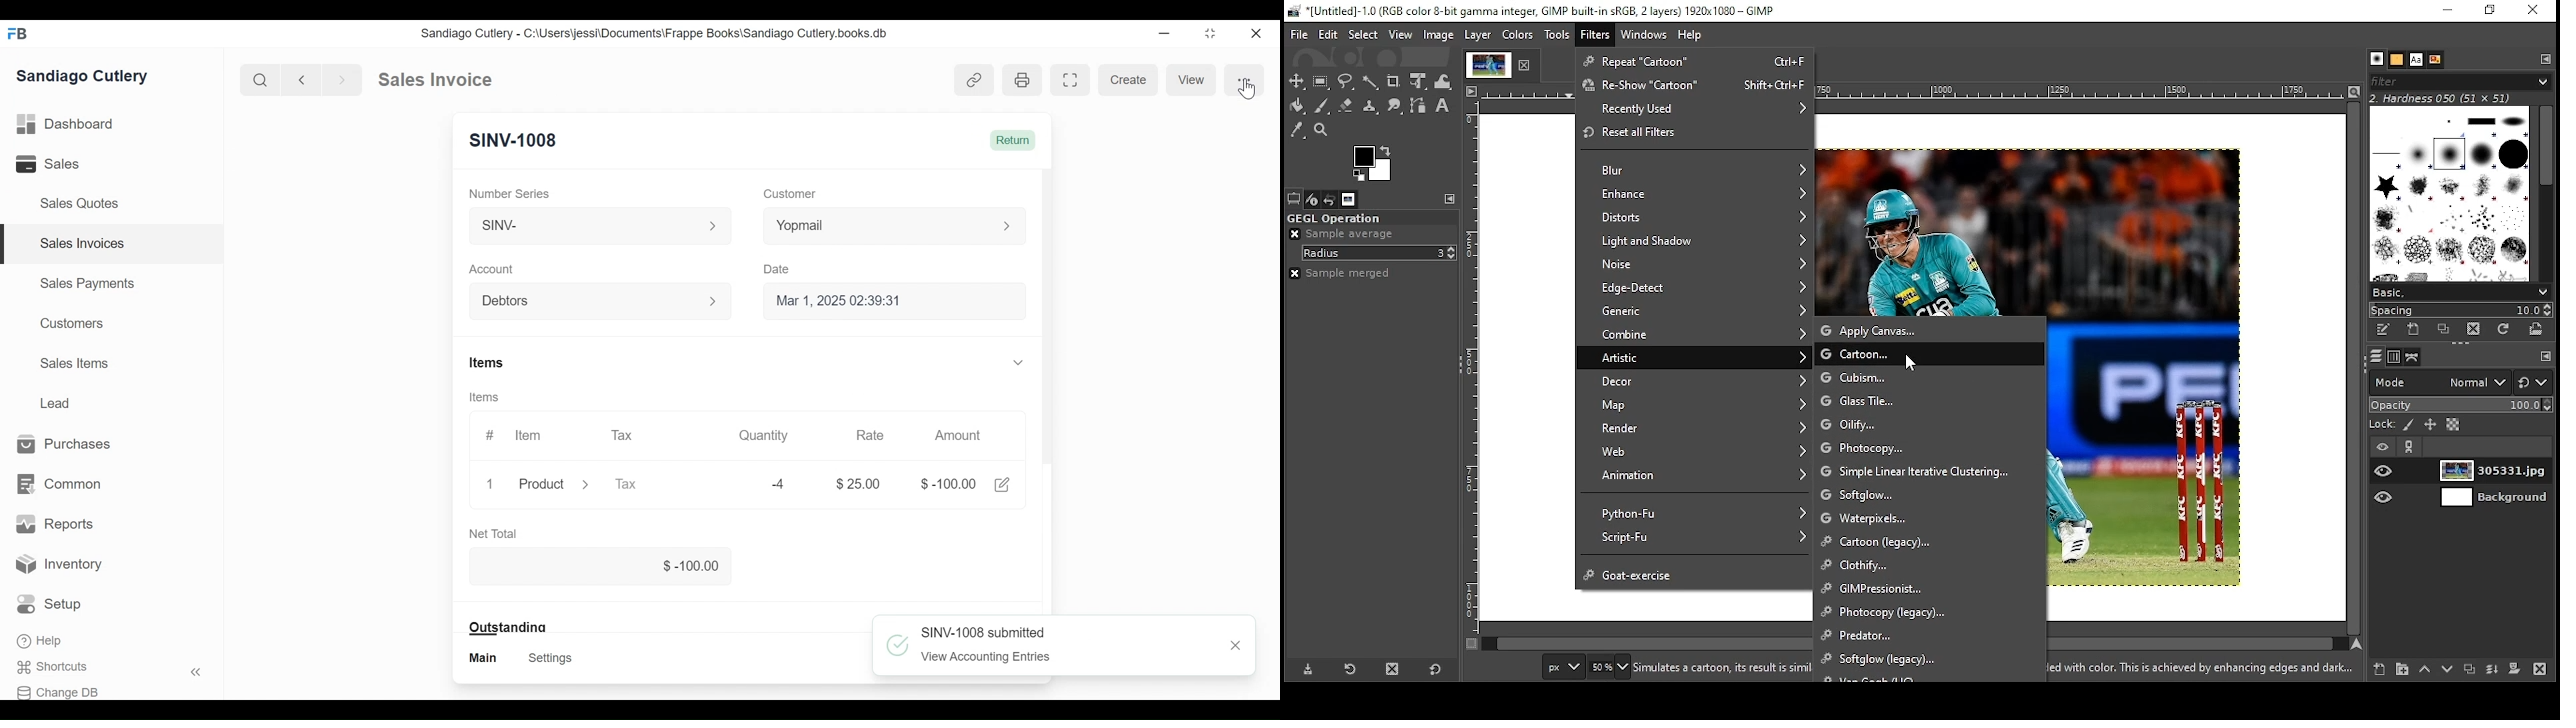  I want to click on edit, so click(1330, 35).